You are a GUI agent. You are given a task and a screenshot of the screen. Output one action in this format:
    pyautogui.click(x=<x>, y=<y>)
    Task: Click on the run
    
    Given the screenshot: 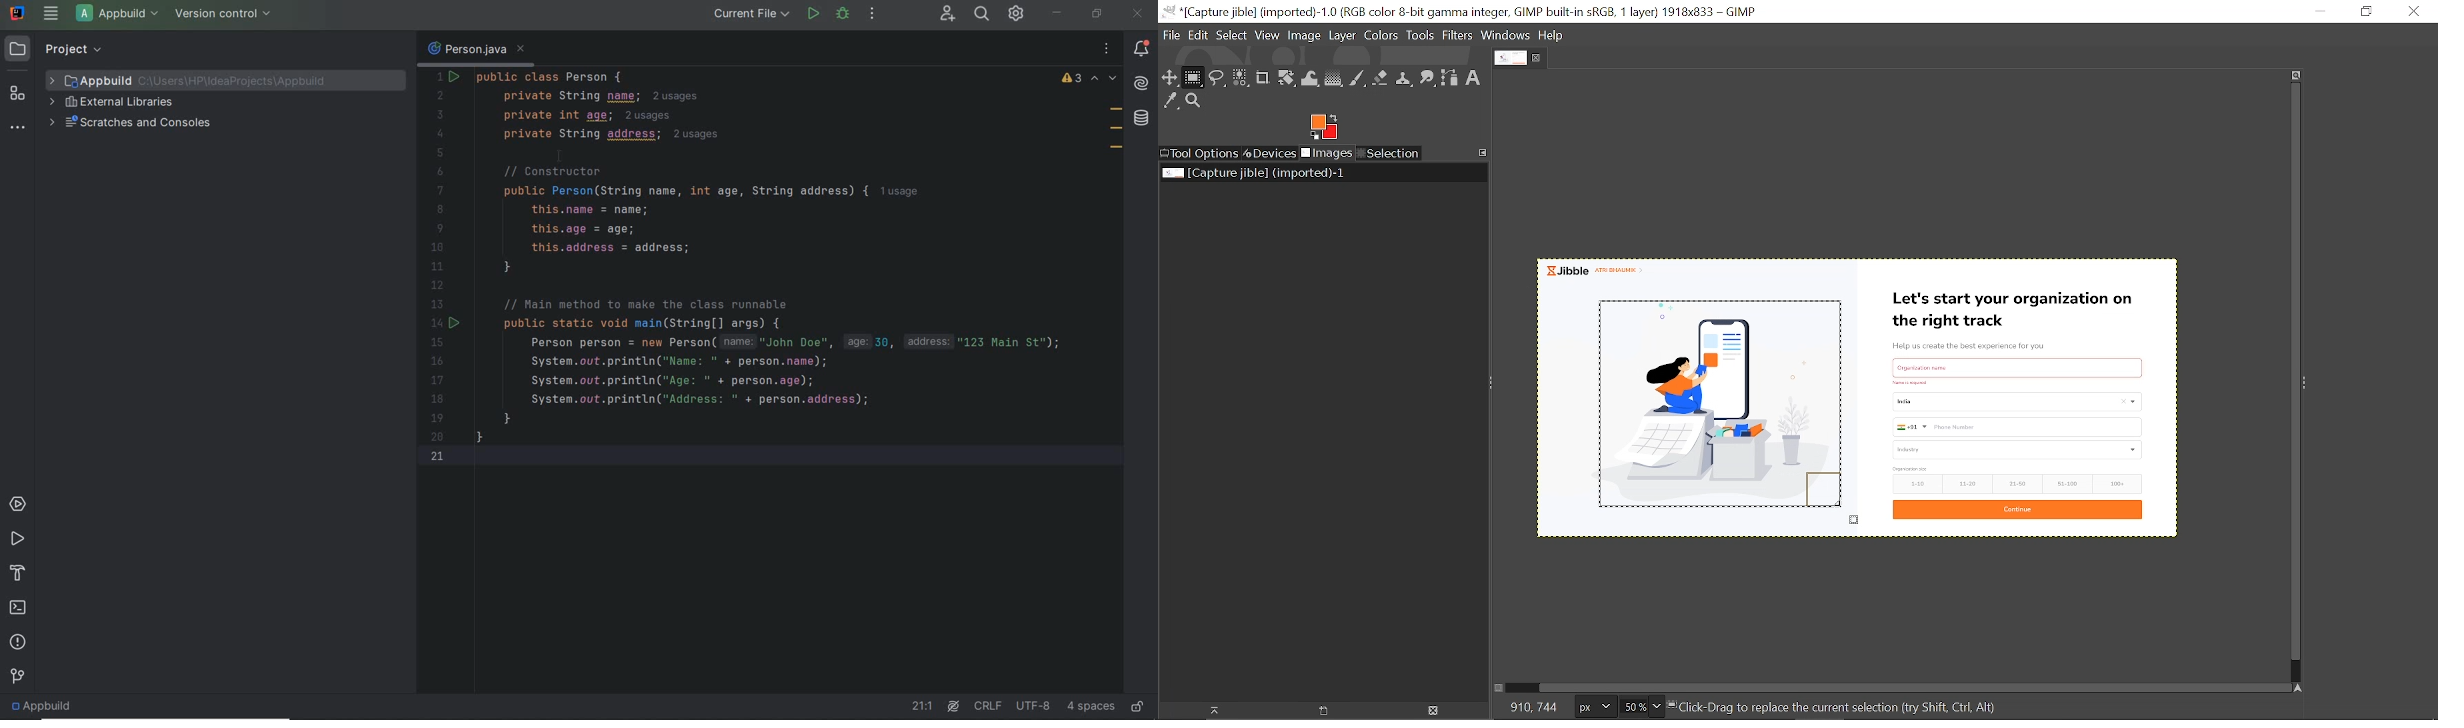 What is the action you would take?
    pyautogui.click(x=814, y=14)
    